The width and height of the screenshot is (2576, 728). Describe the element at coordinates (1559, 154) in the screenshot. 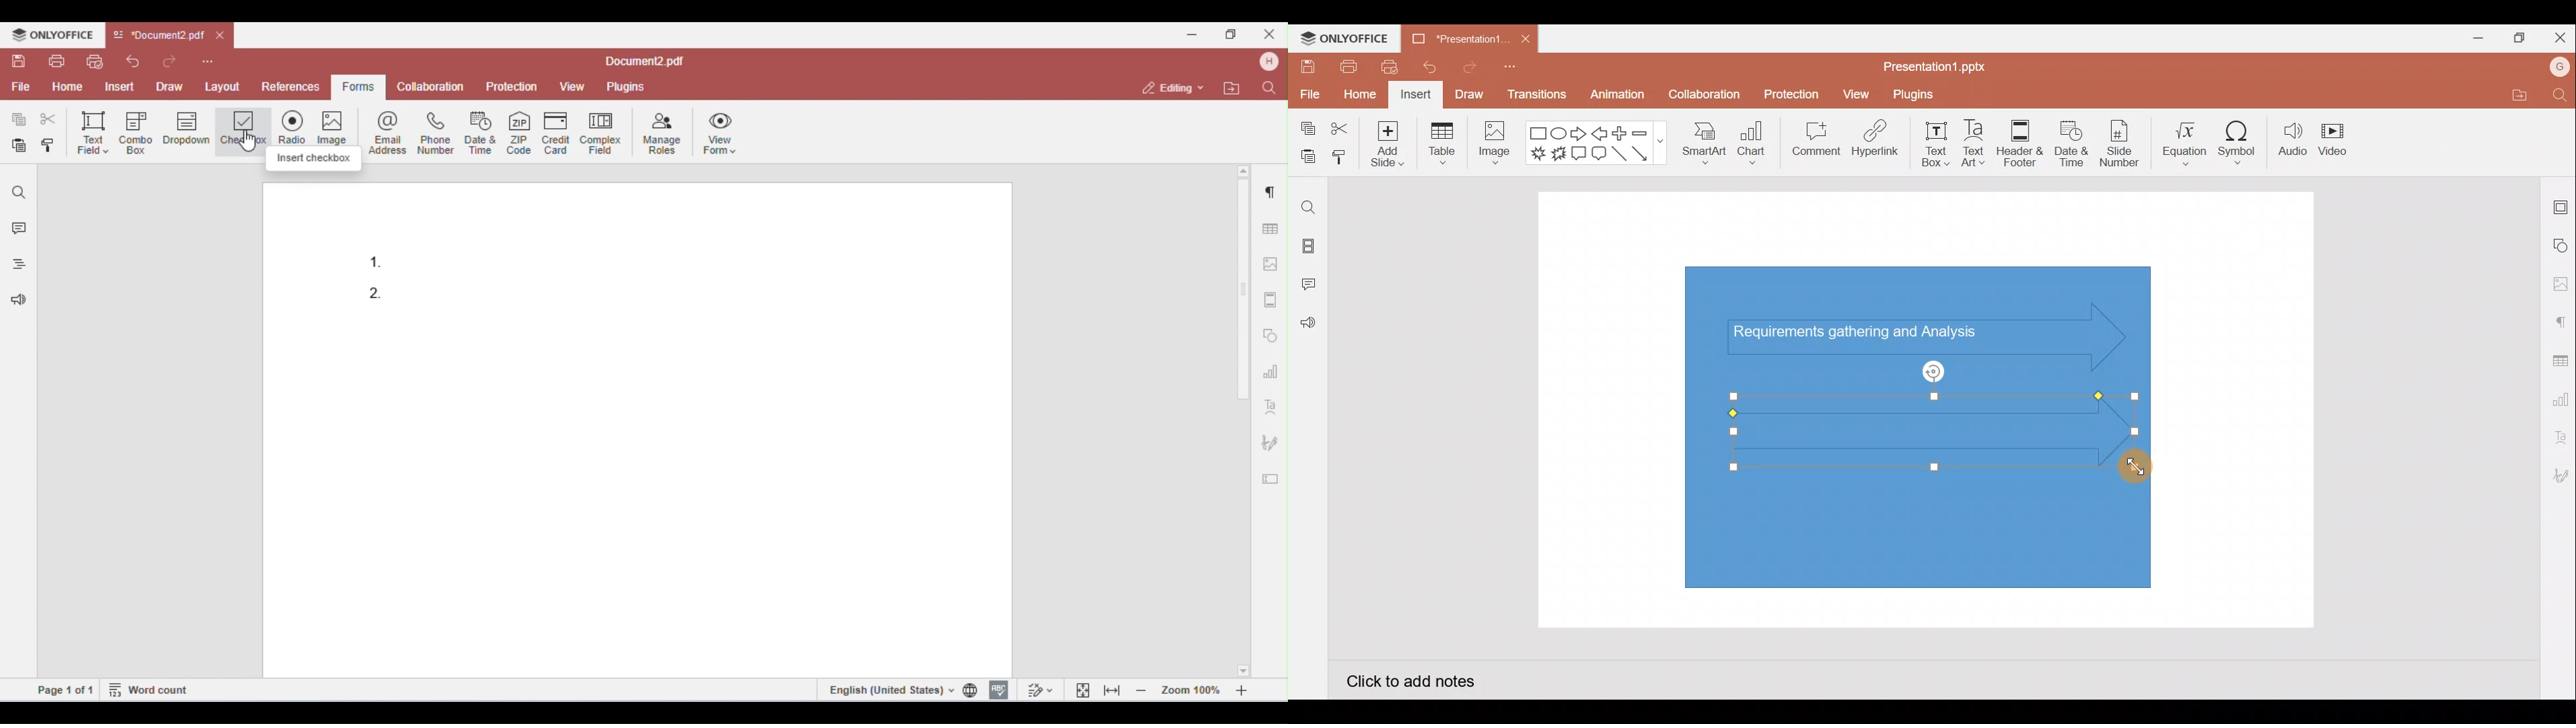

I see `Explosion 2` at that location.